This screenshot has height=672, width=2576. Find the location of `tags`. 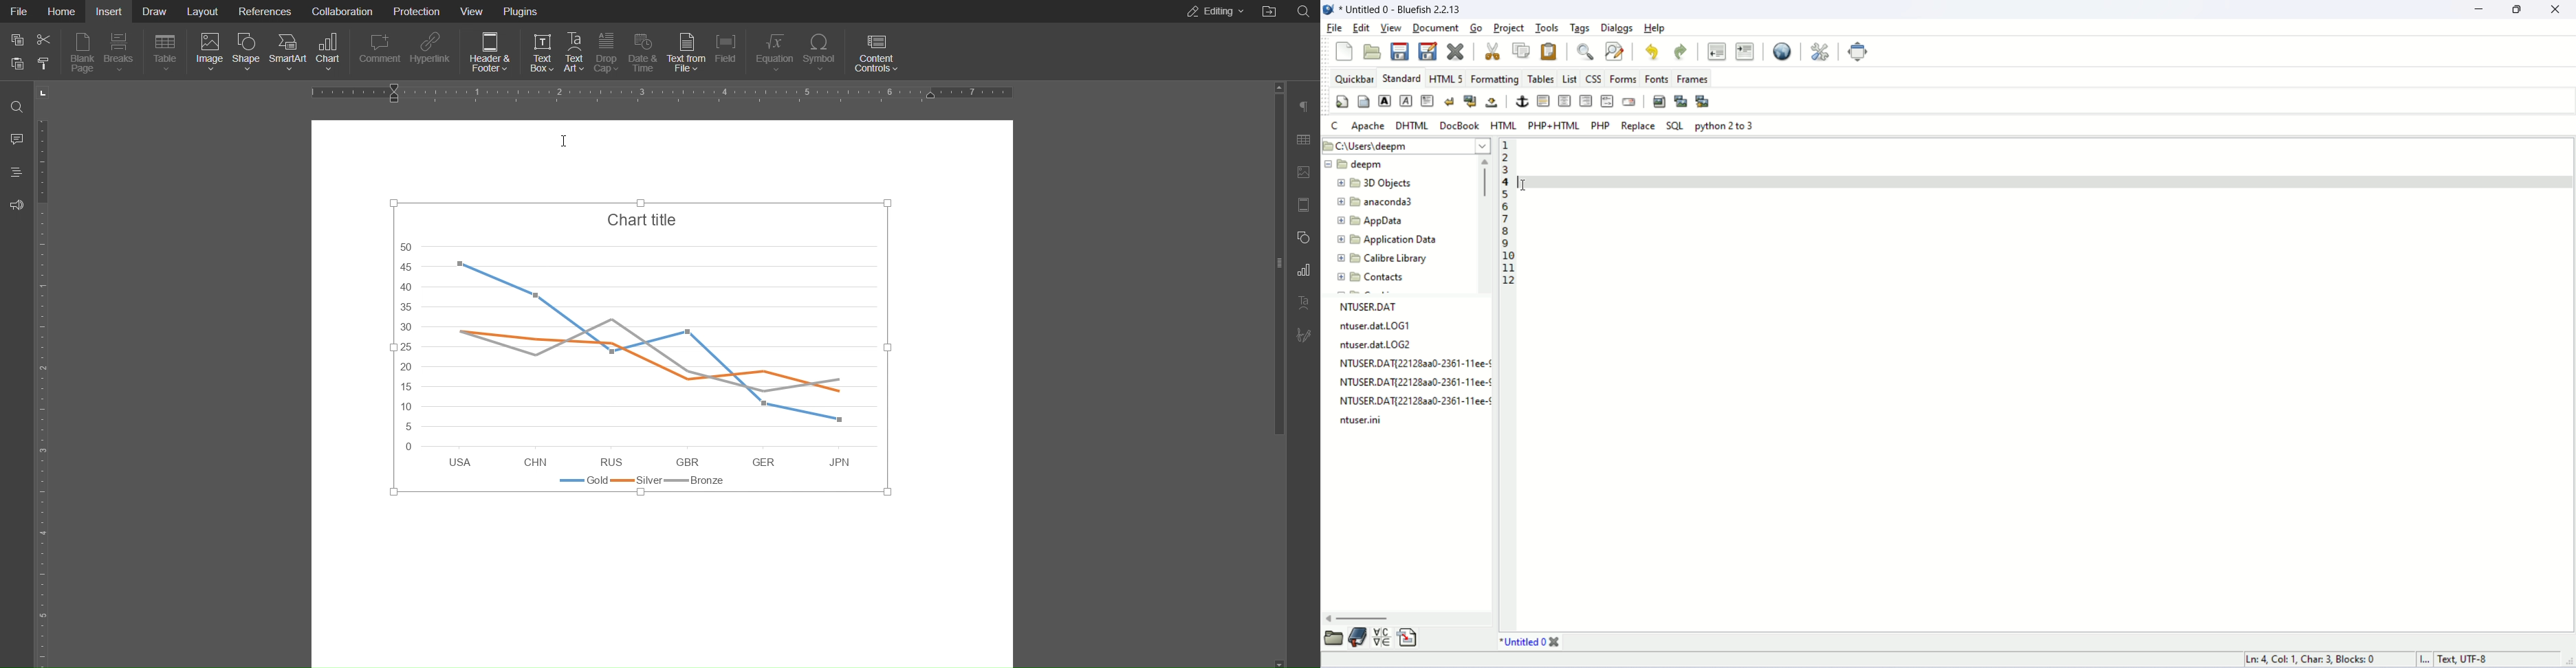

tags is located at coordinates (1581, 28).